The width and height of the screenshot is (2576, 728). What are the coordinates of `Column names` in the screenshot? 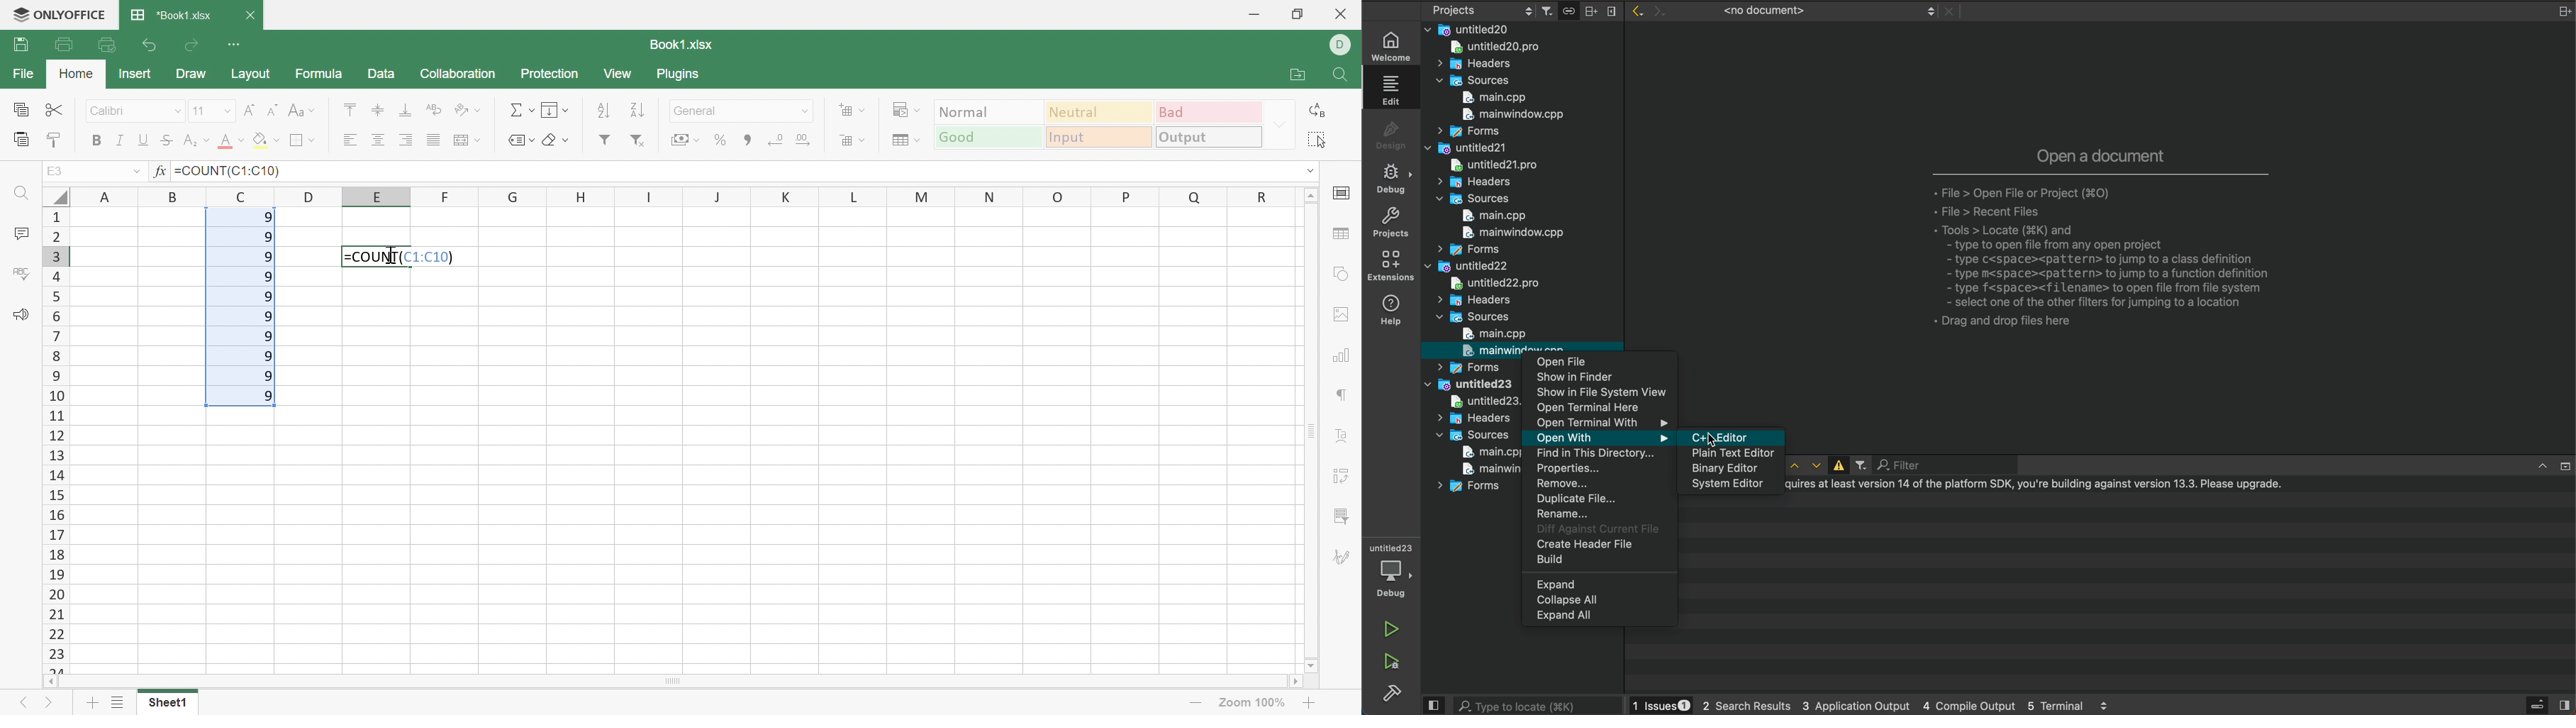 It's located at (659, 196).